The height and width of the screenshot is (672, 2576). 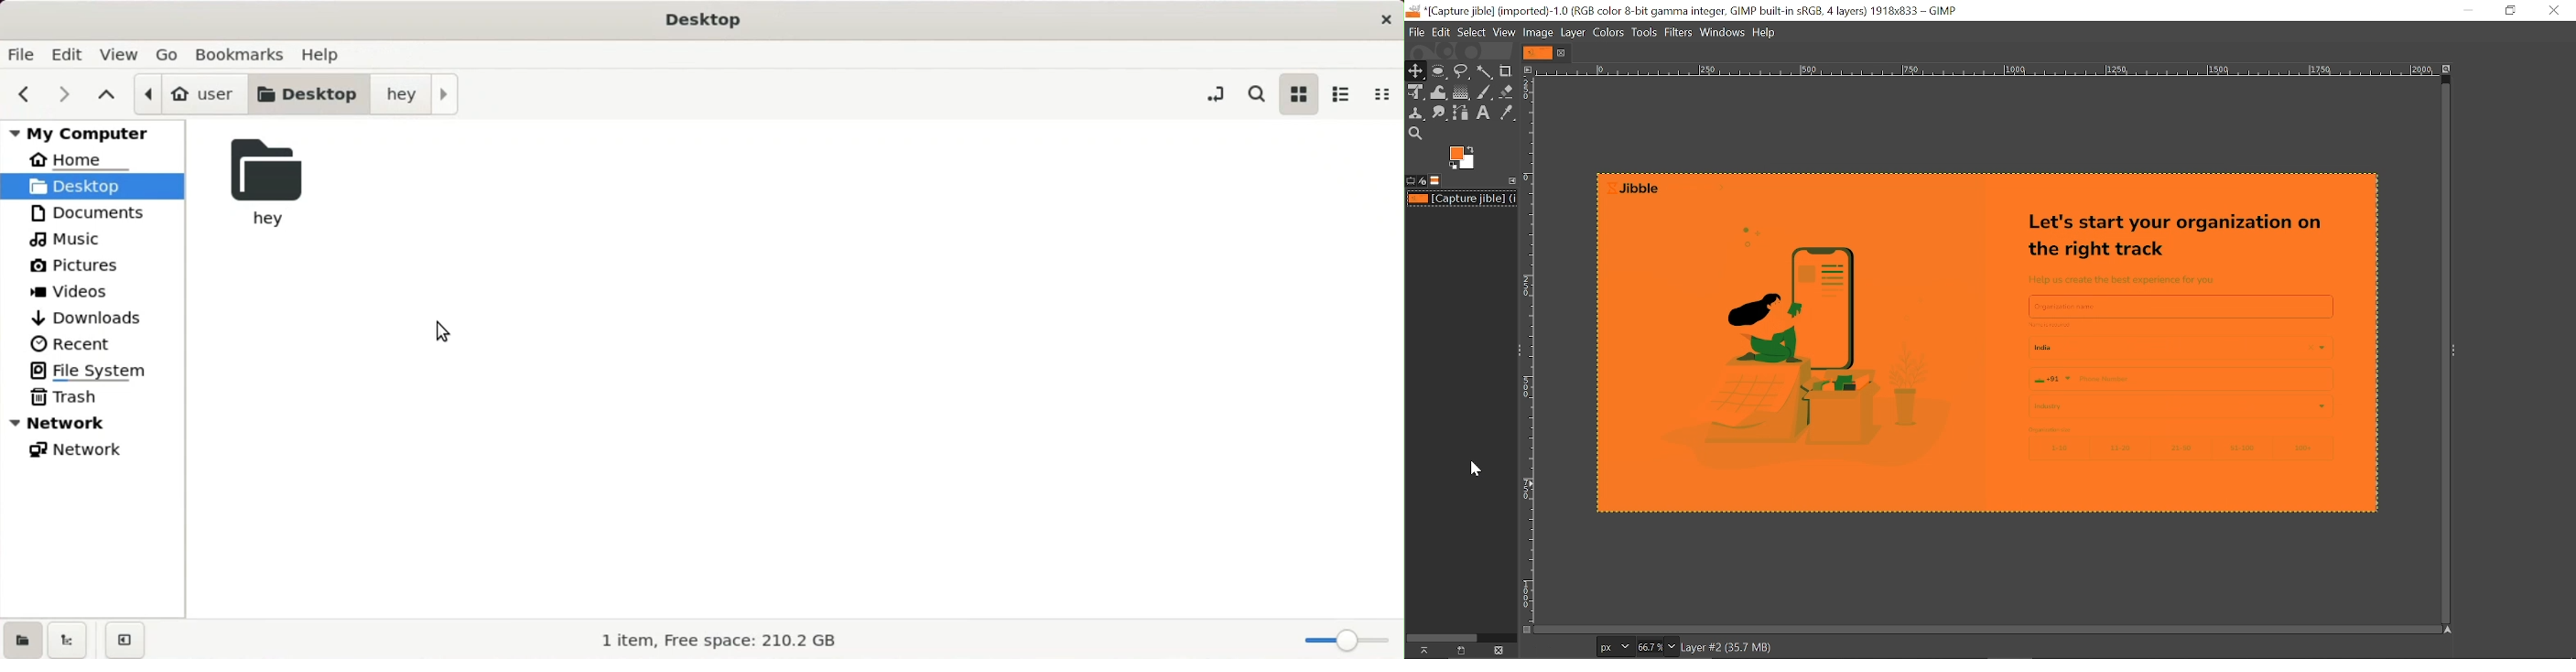 What do you see at coordinates (1463, 112) in the screenshot?
I see `Path tool` at bounding box center [1463, 112].